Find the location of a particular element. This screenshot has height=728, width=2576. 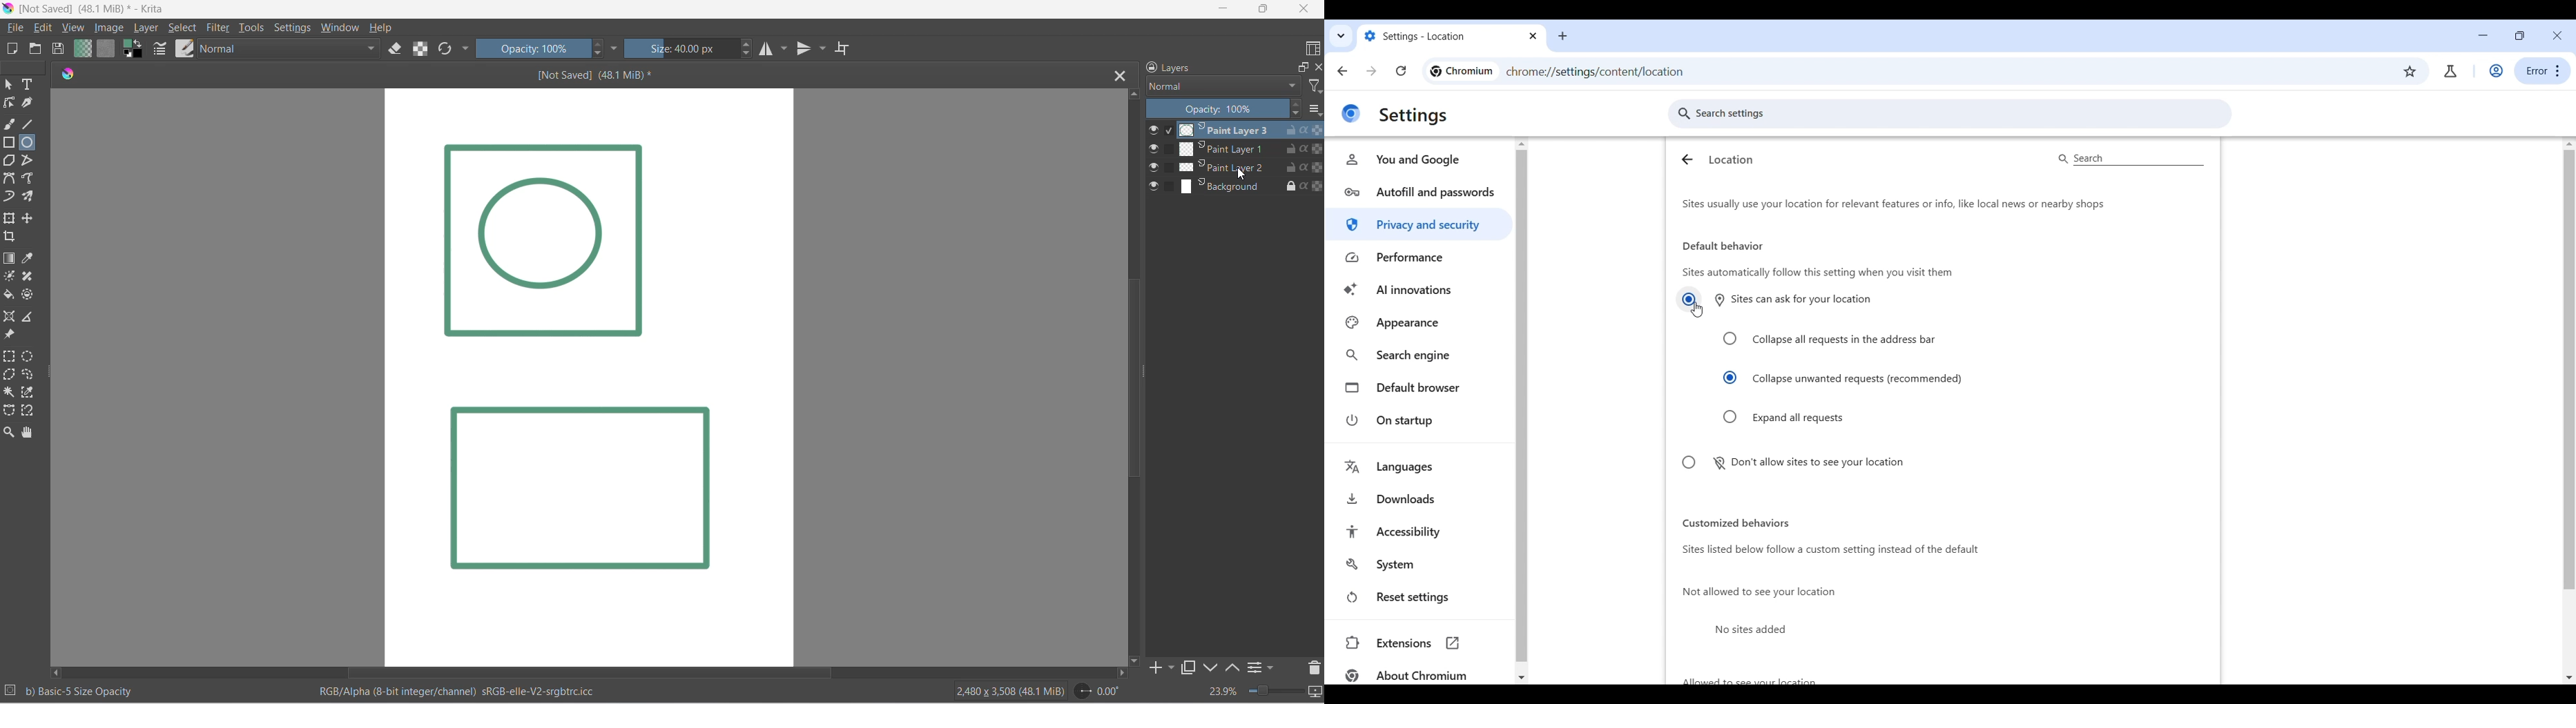

Close current tab is located at coordinates (1534, 36).